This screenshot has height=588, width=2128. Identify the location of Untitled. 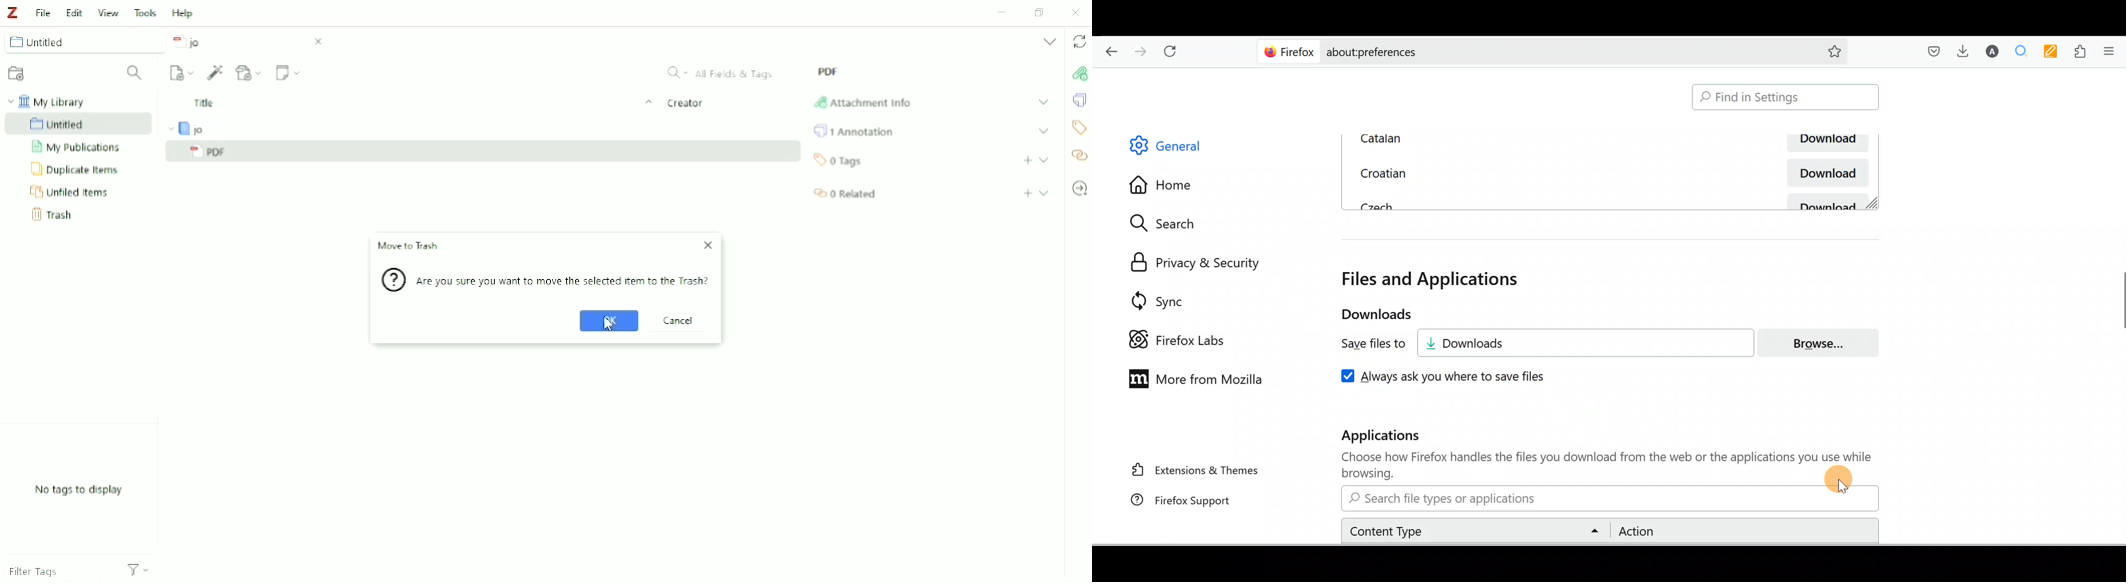
(83, 42).